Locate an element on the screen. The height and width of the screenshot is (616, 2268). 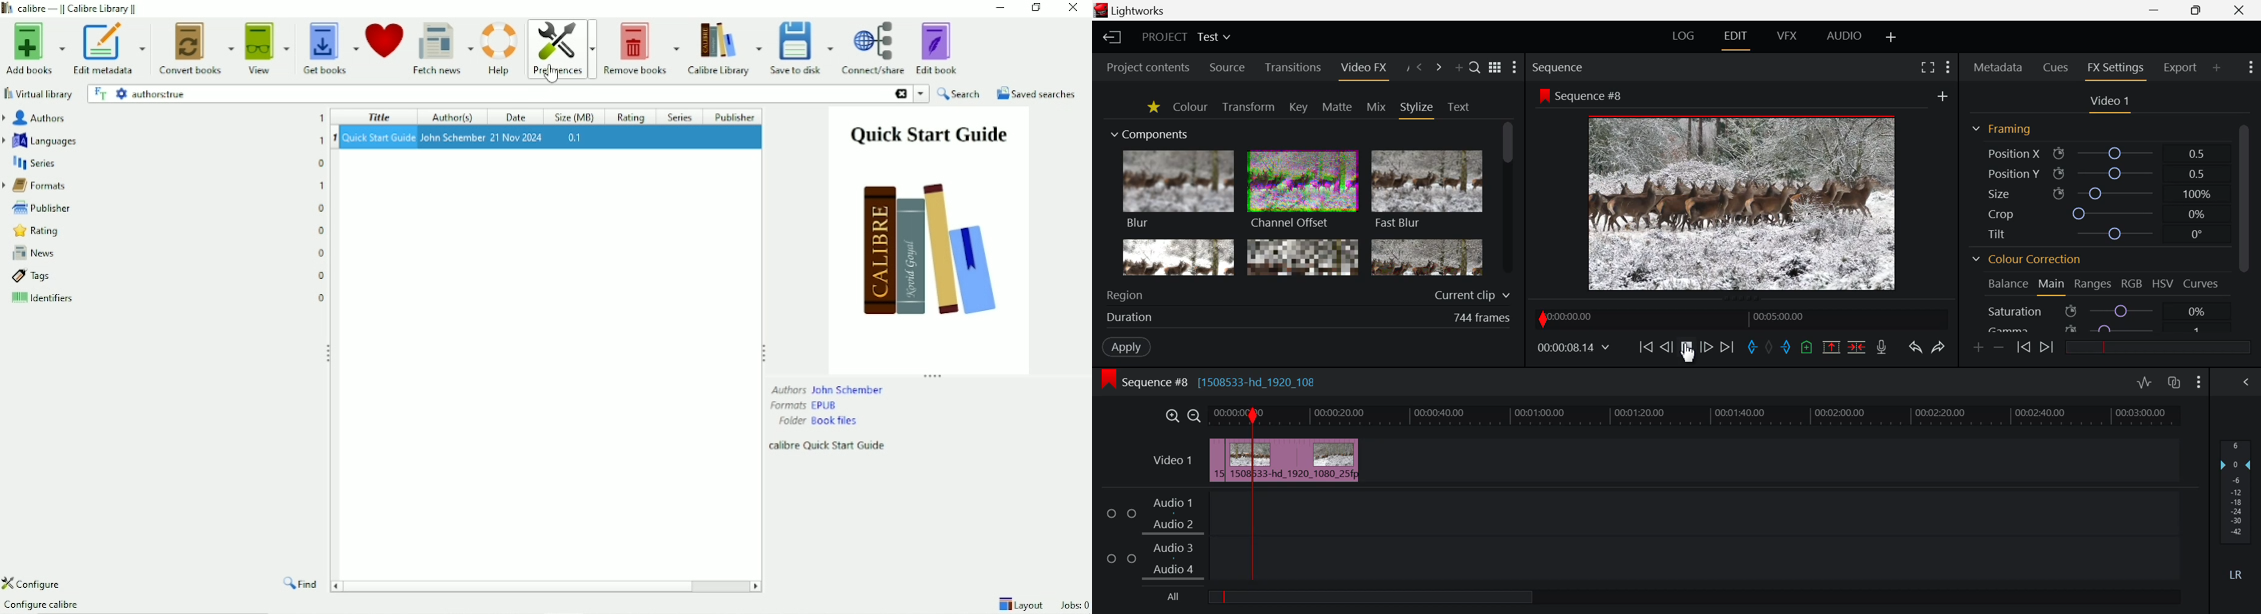
Minimize is located at coordinates (2197, 11).